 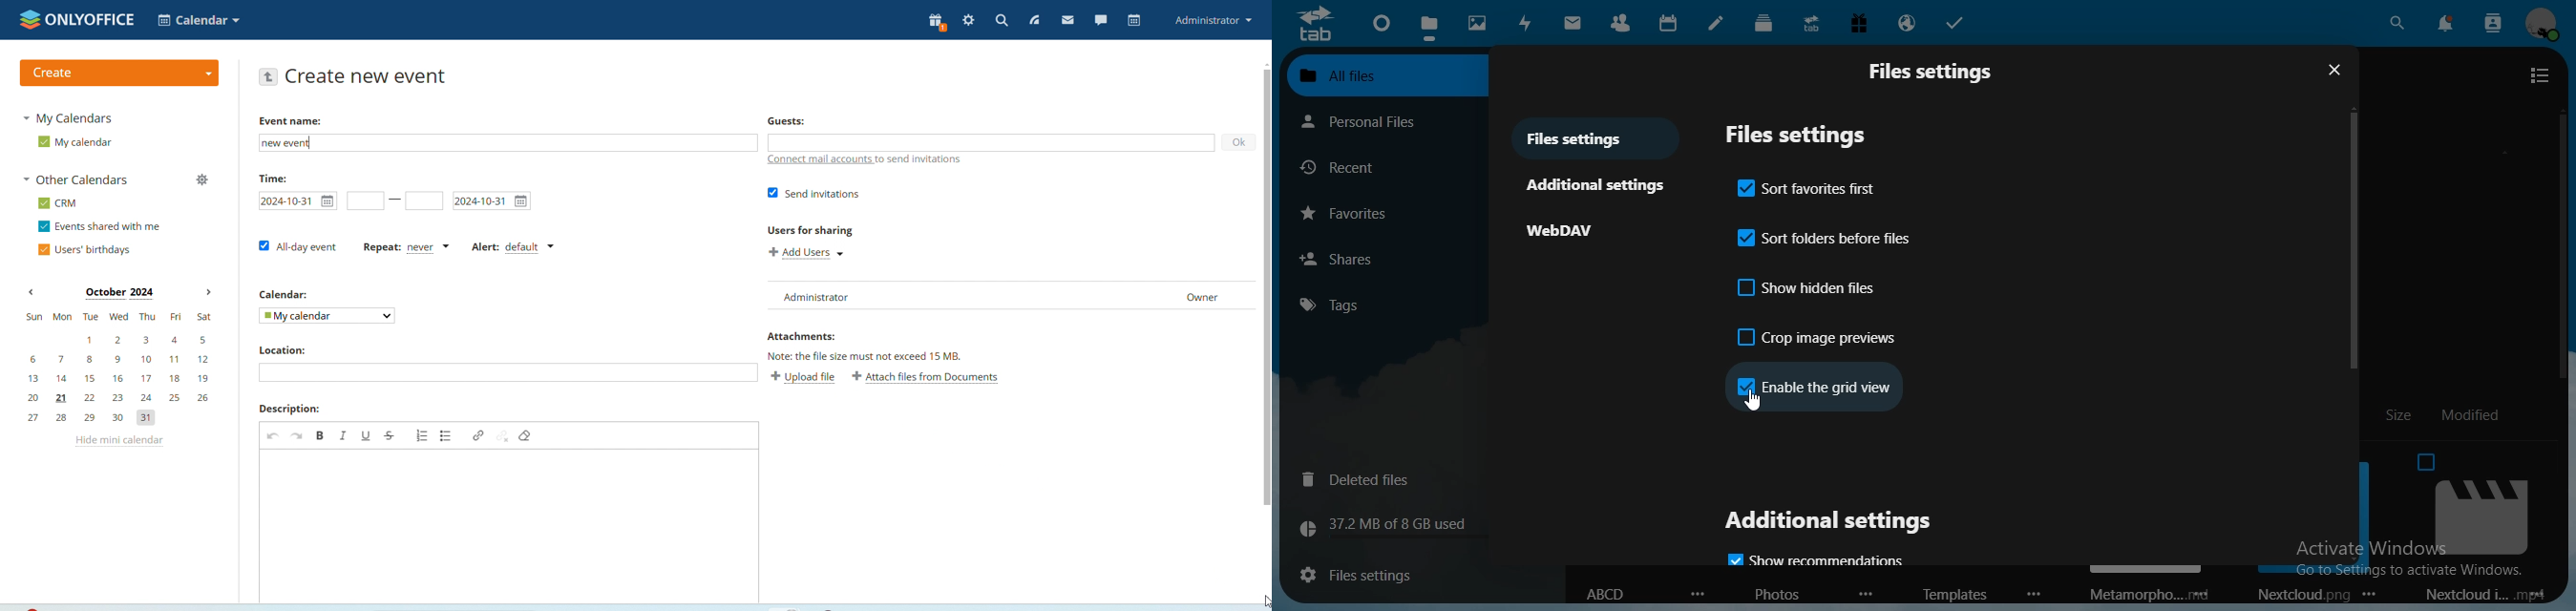 I want to click on present, so click(x=938, y=23).